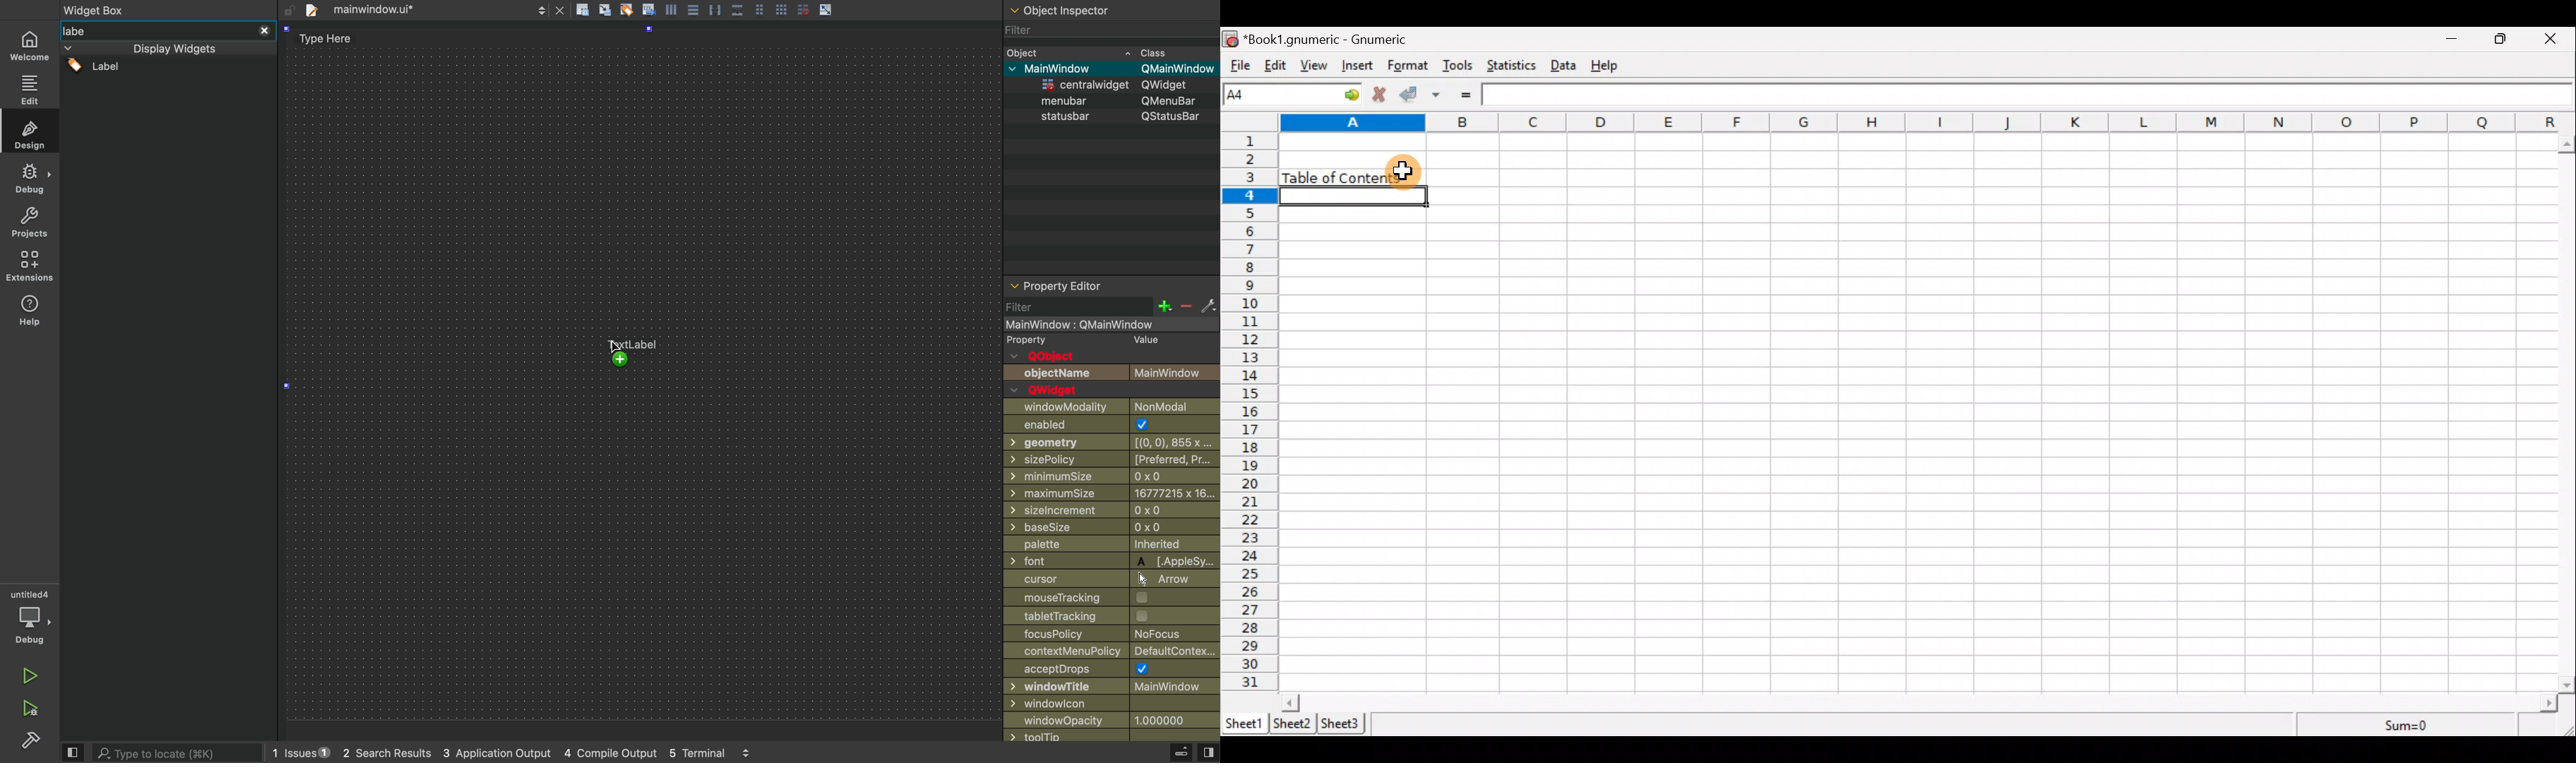 The height and width of the screenshot is (784, 2576). What do you see at coordinates (2548, 704) in the screenshot?
I see `scroll right` at bounding box center [2548, 704].